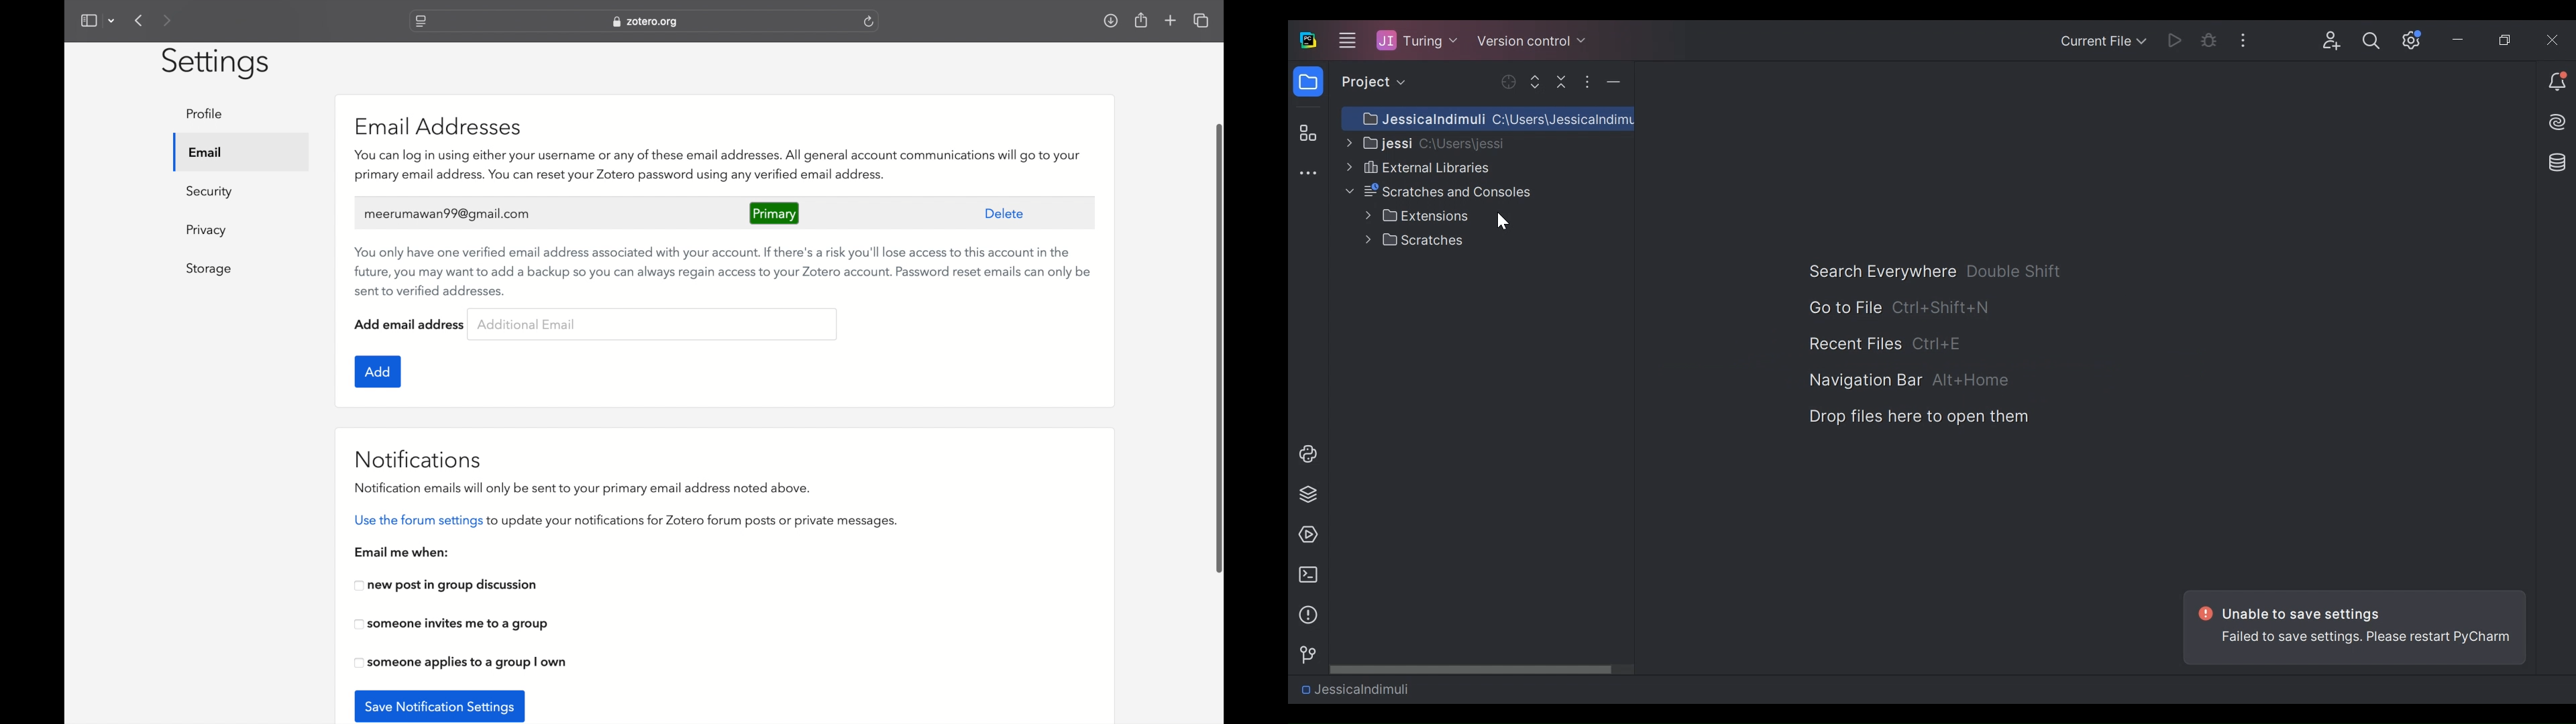 Image resolution: width=2576 pixels, height=728 pixels. Describe the element at coordinates (440, 127) in the screenshot. I see `email addresses` at that location.